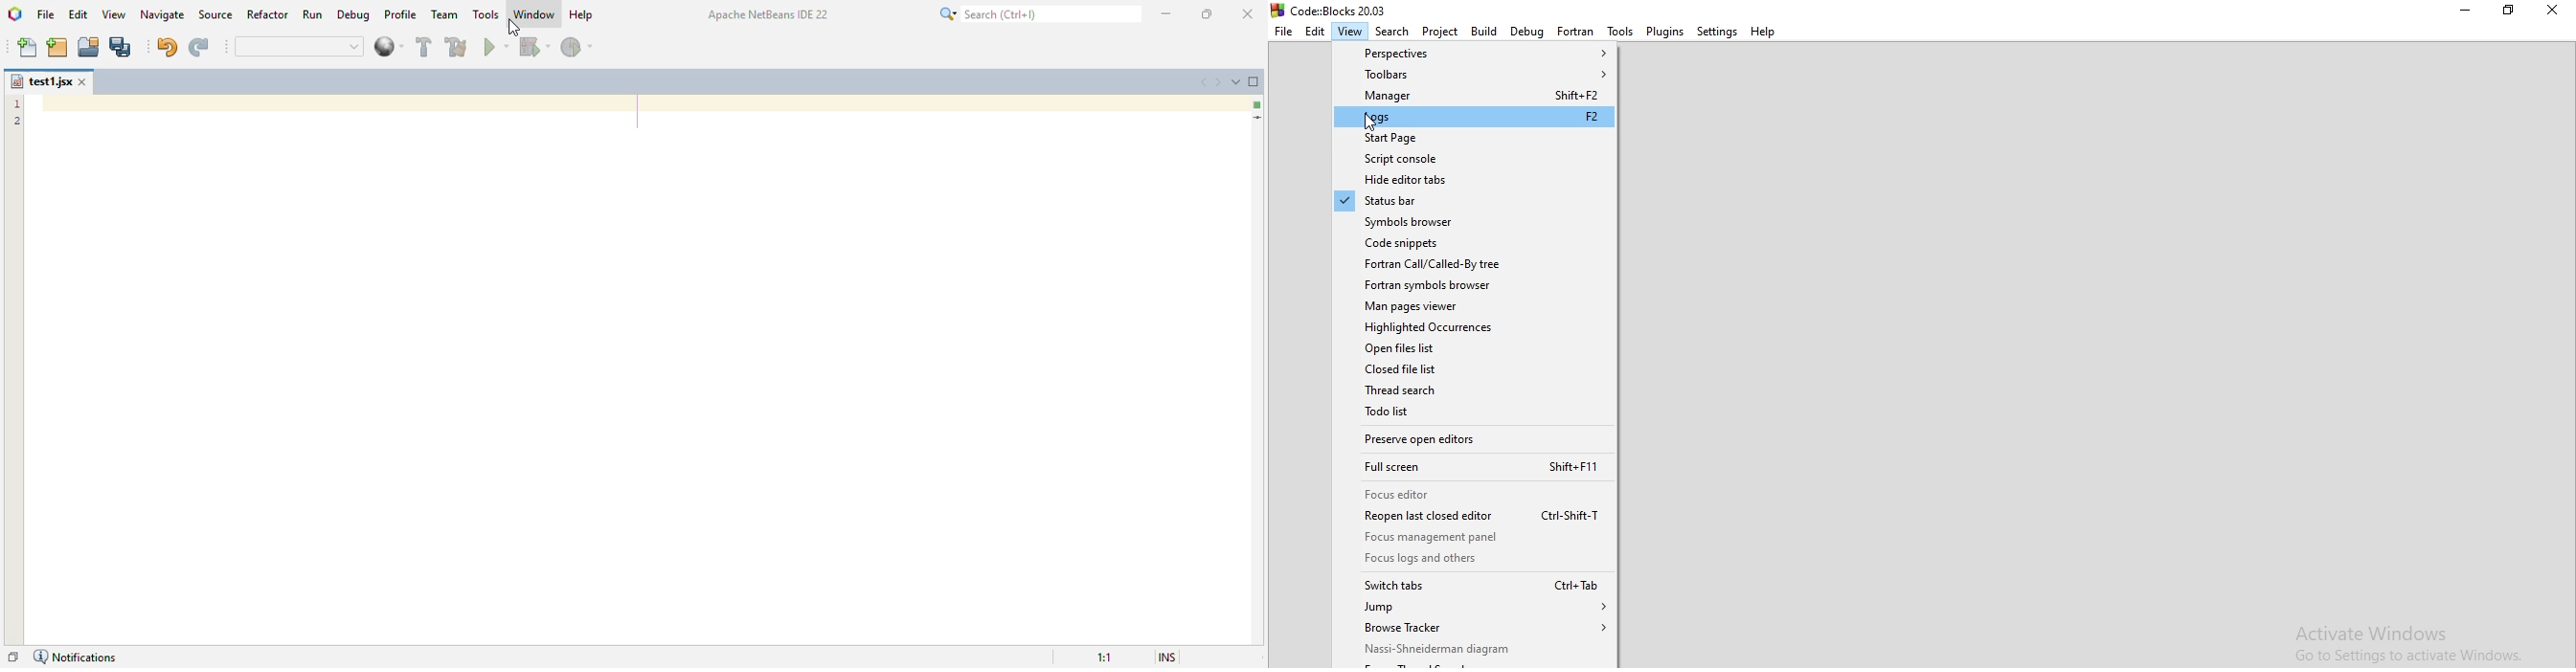 This screenshot has height=672, width=2576. I want to click on Thread search, so click(1476, 390).